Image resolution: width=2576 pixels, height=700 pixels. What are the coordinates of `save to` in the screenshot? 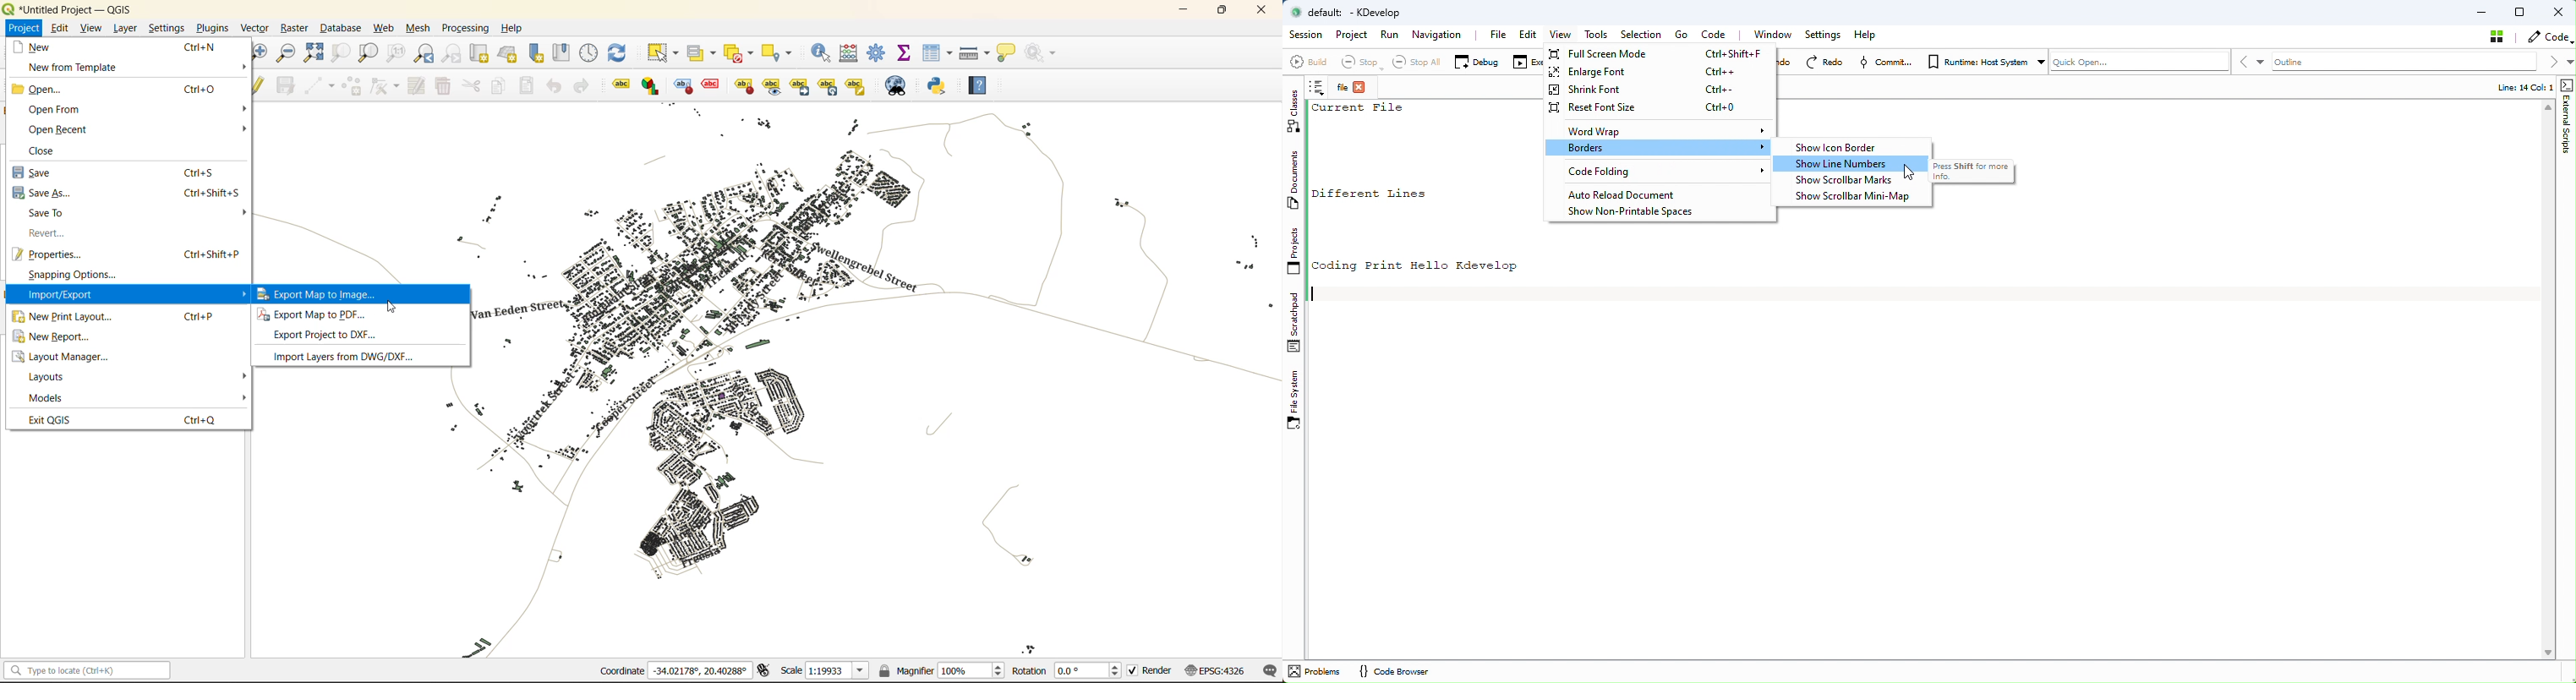 It's located at (52, 214).